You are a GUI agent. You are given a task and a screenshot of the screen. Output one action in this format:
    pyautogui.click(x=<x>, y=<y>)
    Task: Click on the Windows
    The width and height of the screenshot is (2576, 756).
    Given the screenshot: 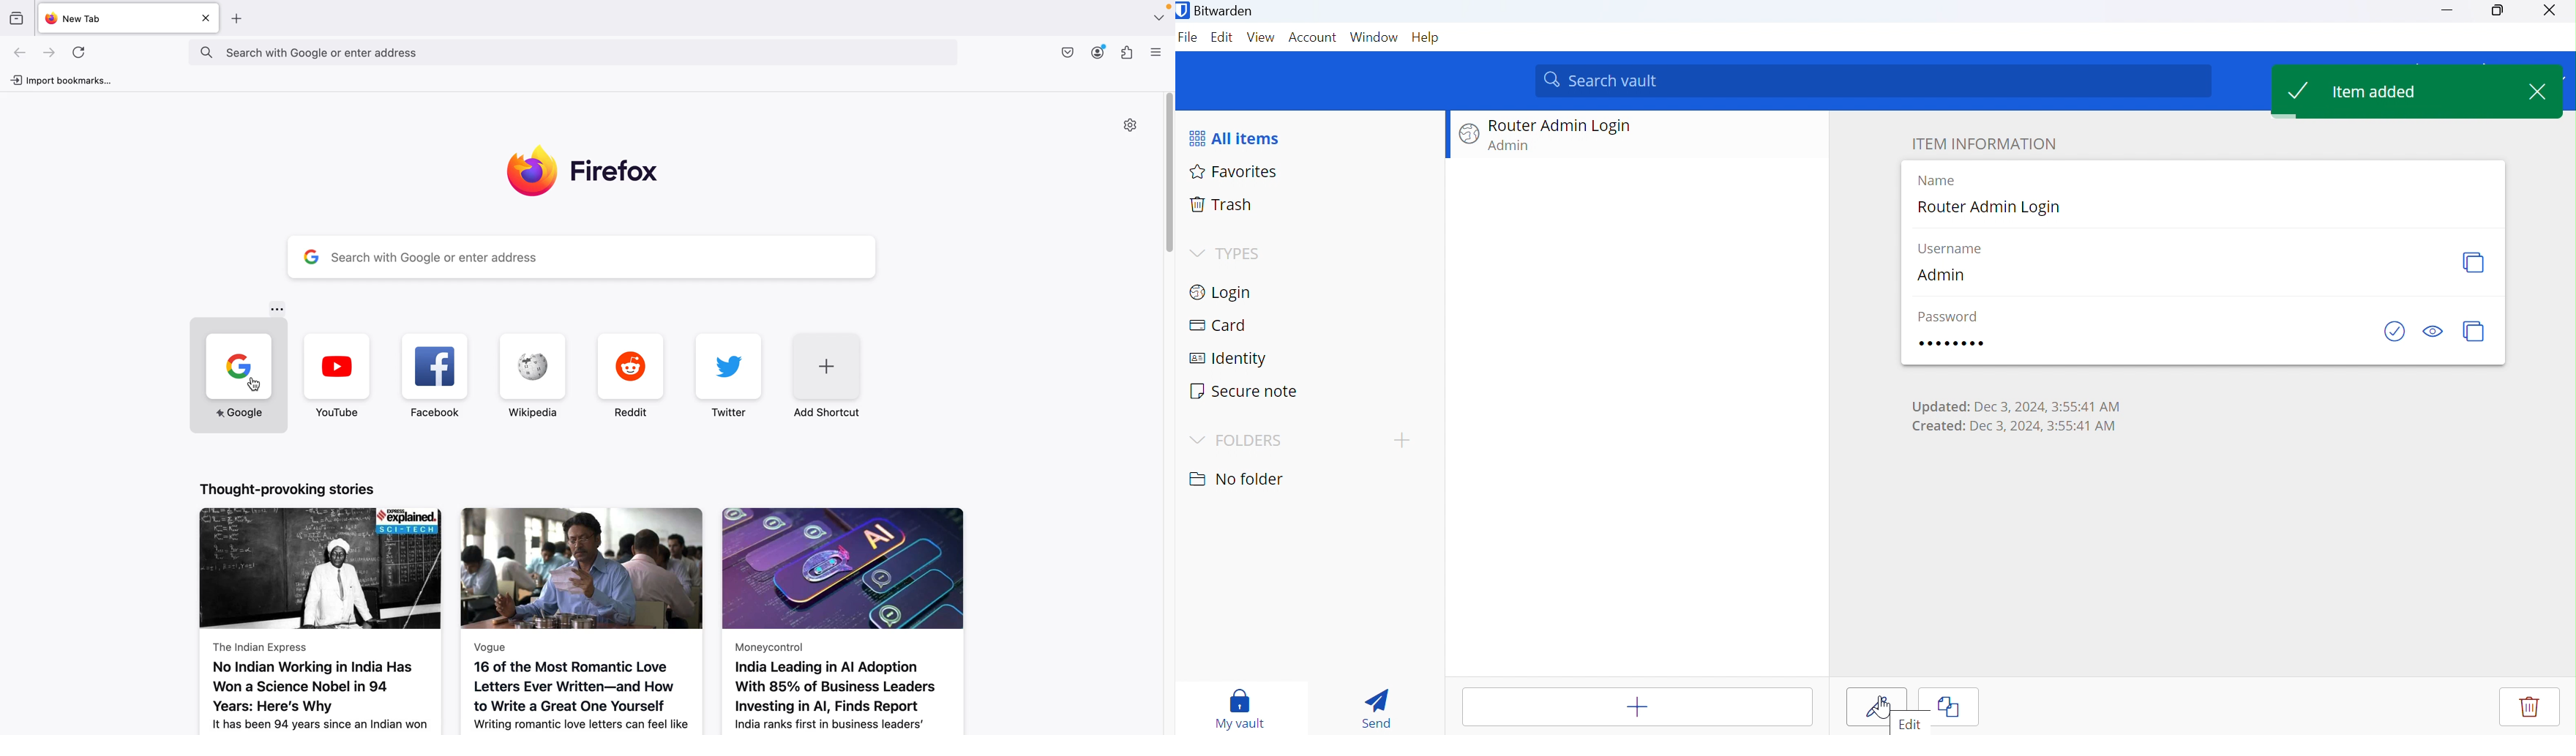 What is the action you would take?
    pyautogui.click(x=1374, y=40)
    